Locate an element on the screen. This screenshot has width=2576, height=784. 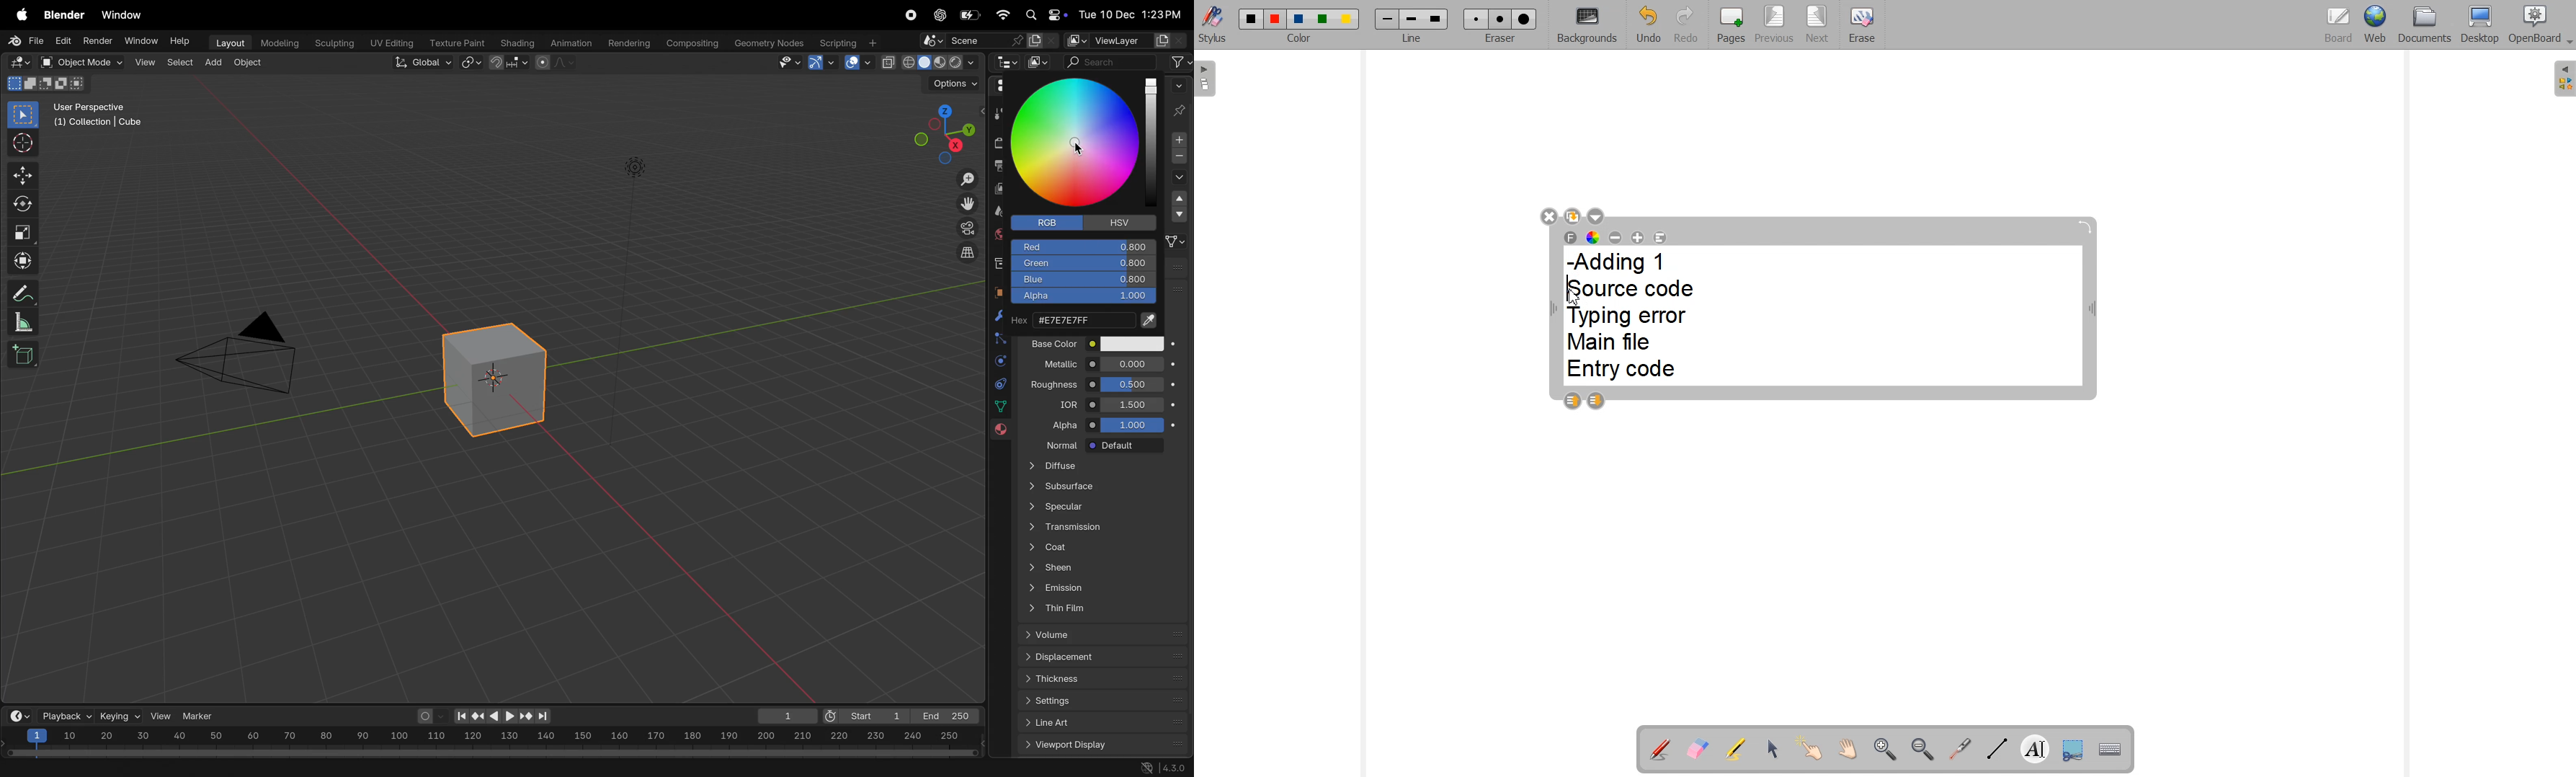
Green is located at coordinates (1084, 264).